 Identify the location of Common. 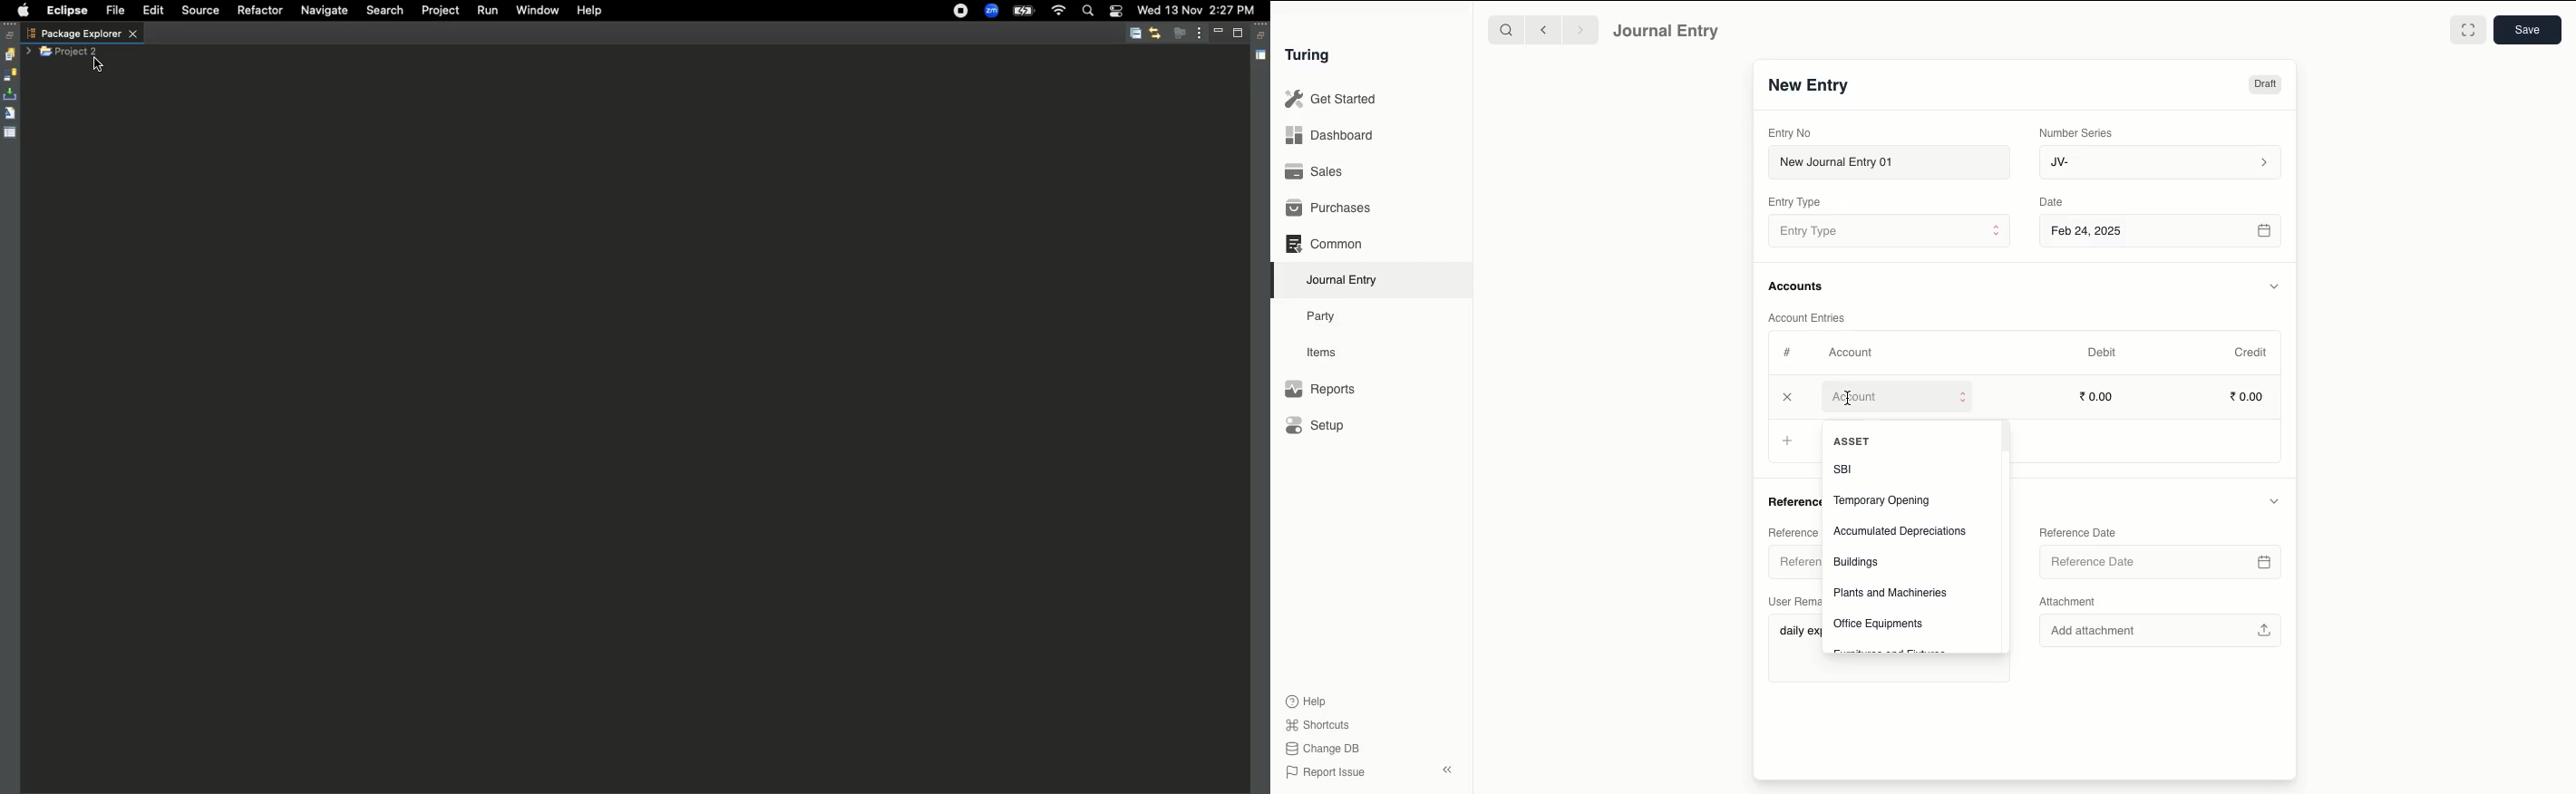
(1326, 244).